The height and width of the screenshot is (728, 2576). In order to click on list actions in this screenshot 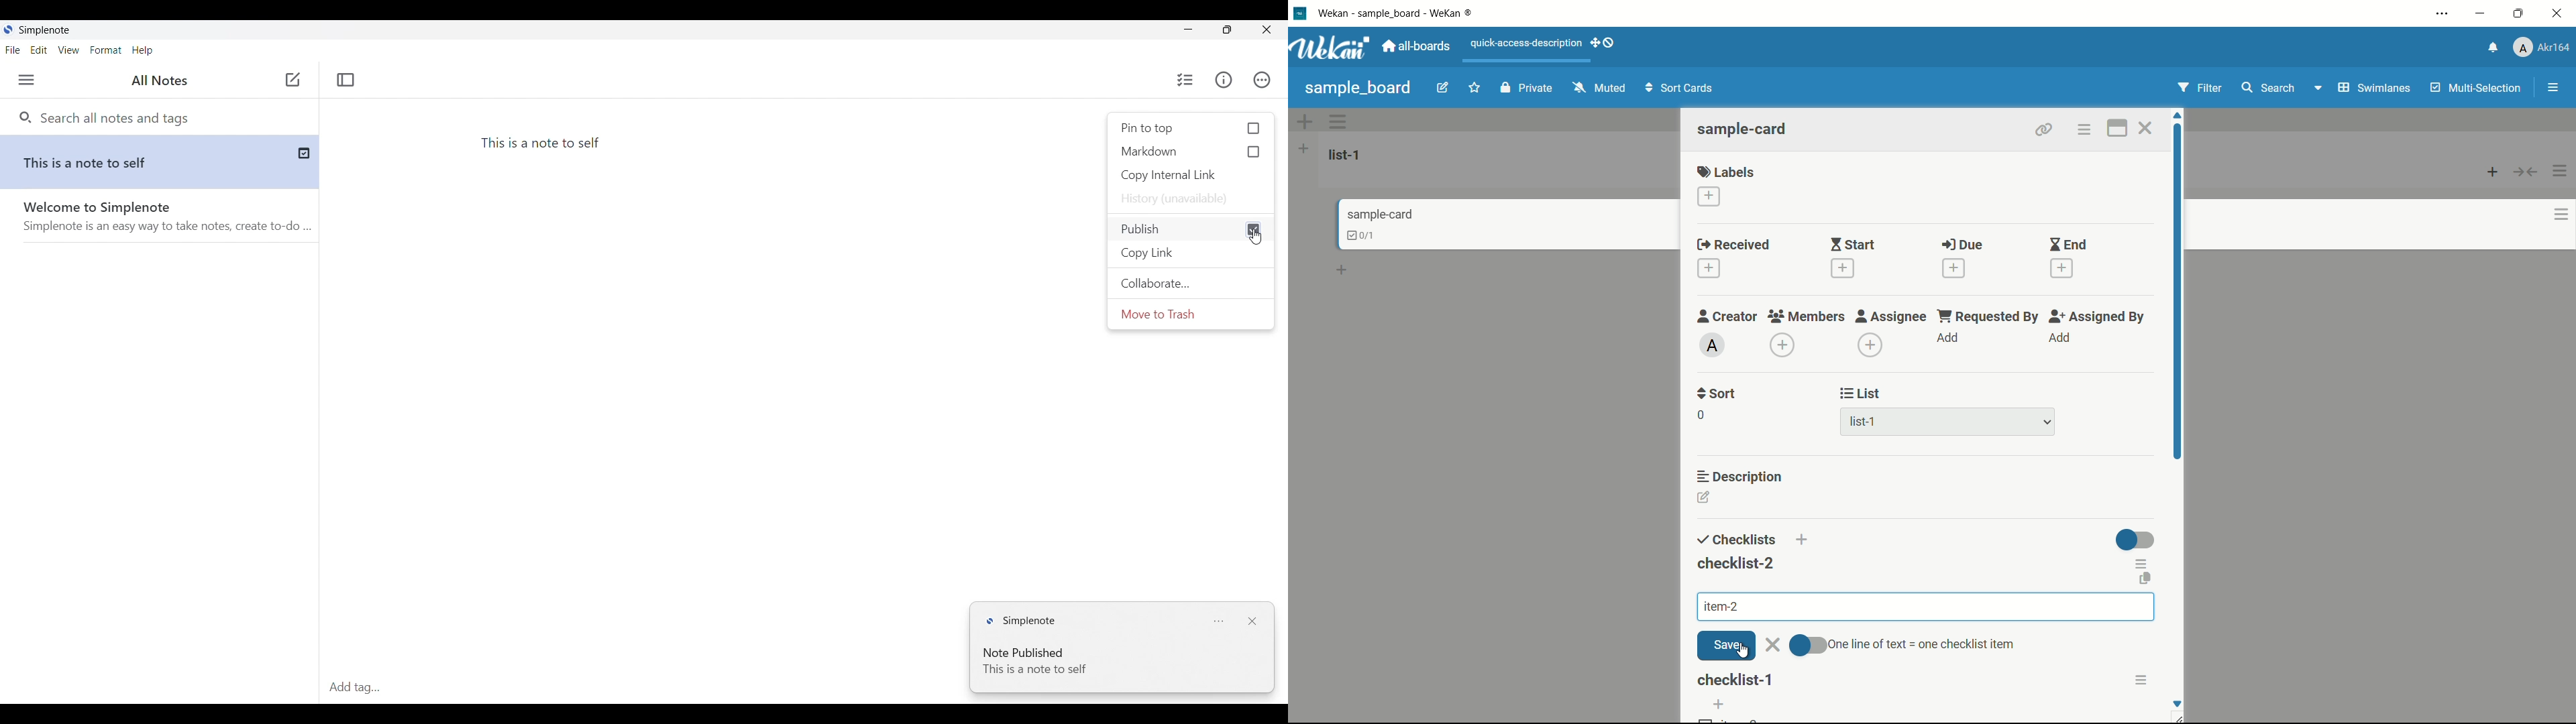, I will do `click(2561, 171)`.